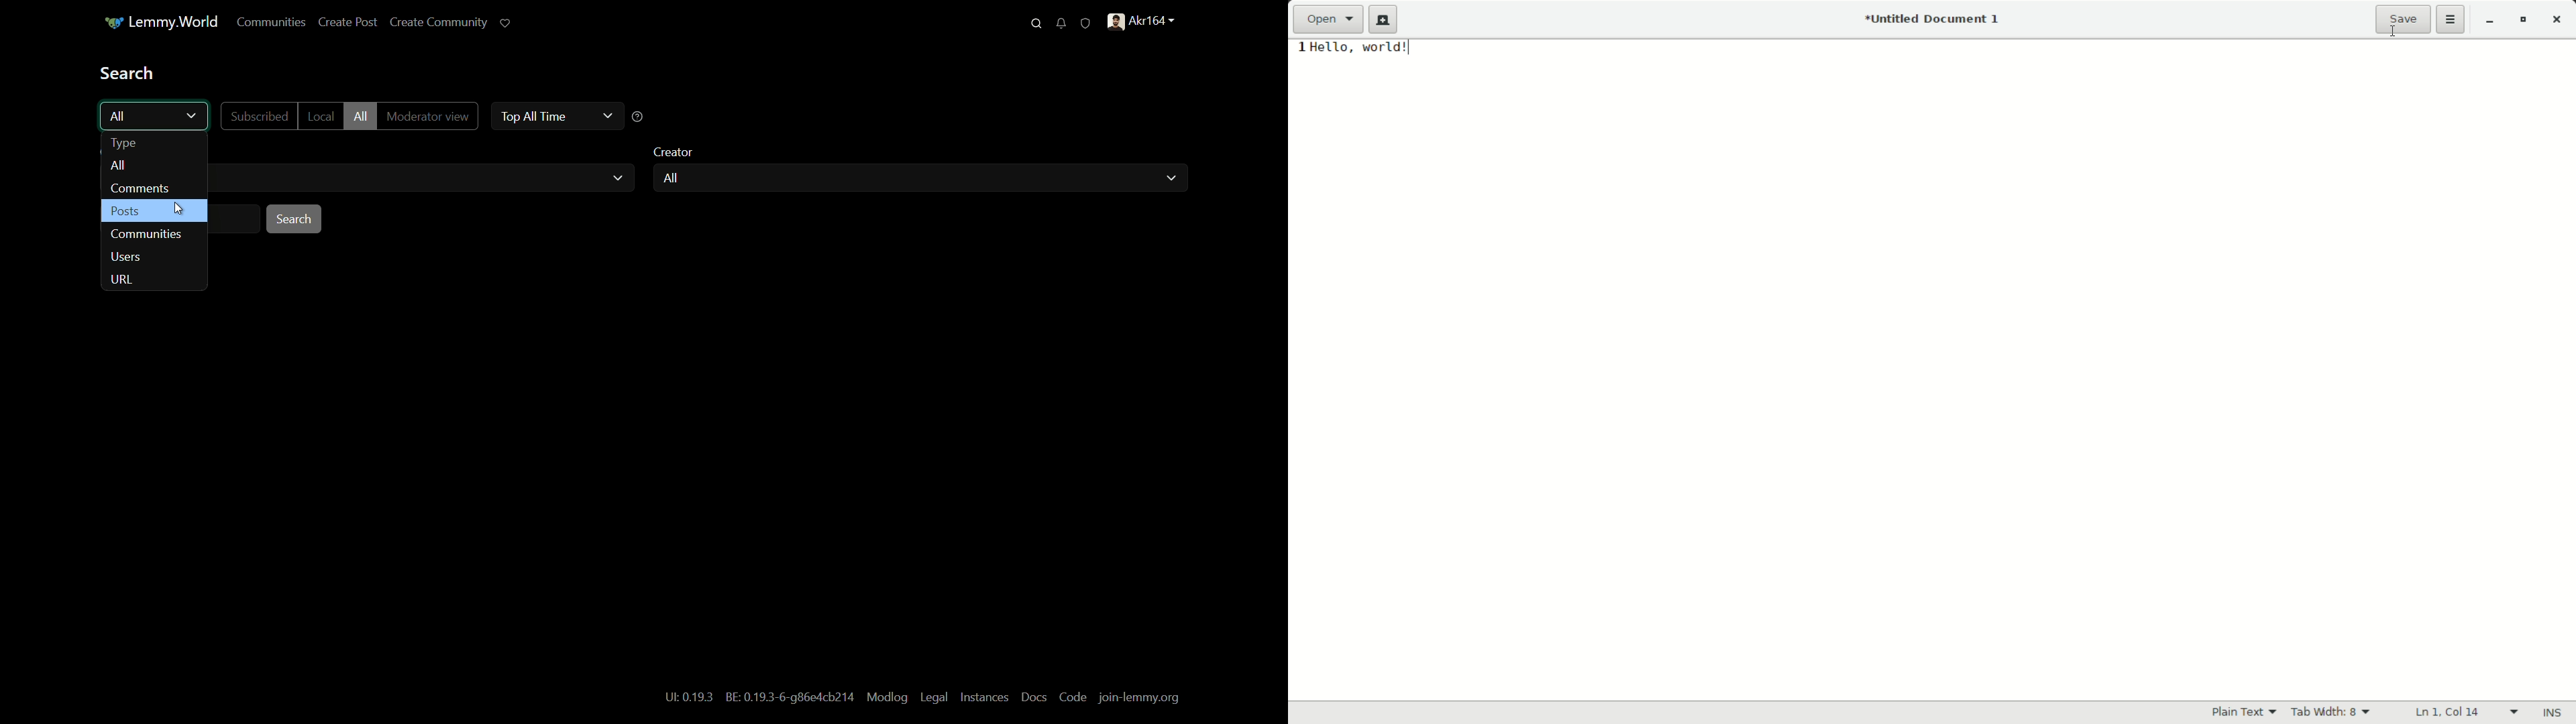  What do you see at coordinates (638, 117) in the screenshot?
I see `help` at bounding box center [638, 117].